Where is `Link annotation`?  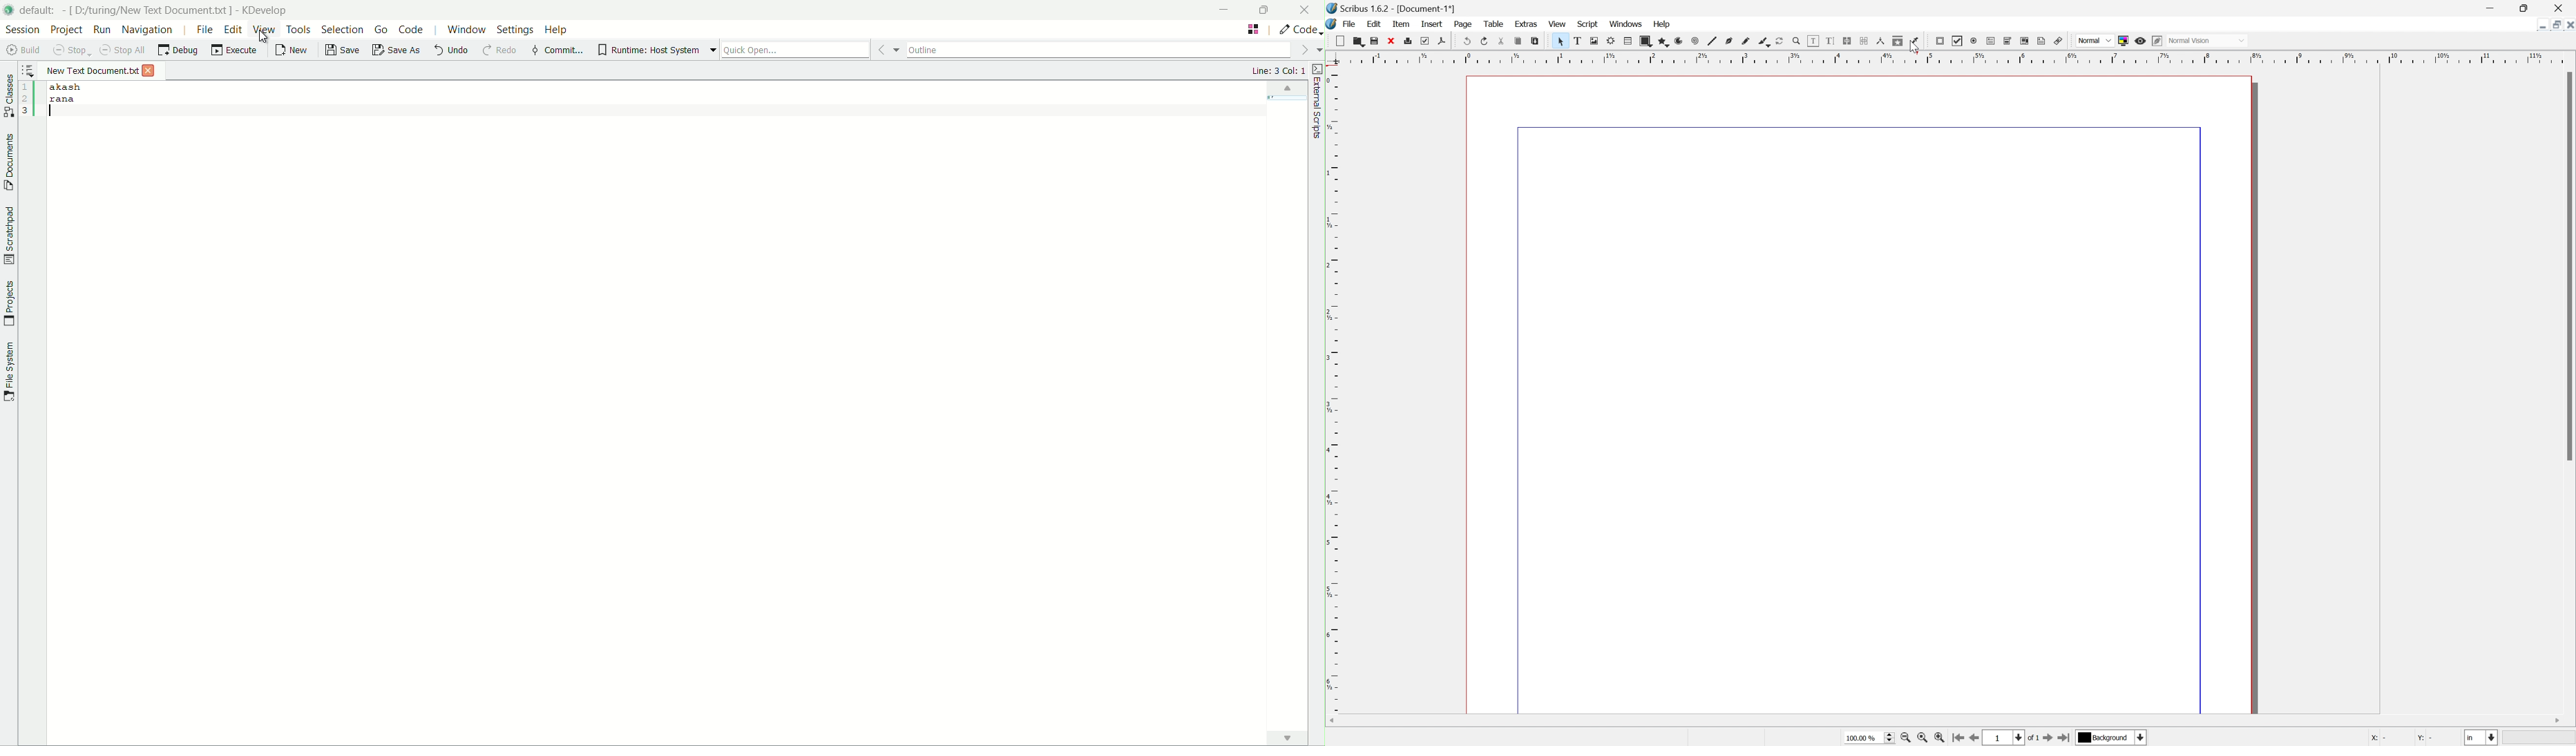
Link annotation is located at coordinates (2060, 41).